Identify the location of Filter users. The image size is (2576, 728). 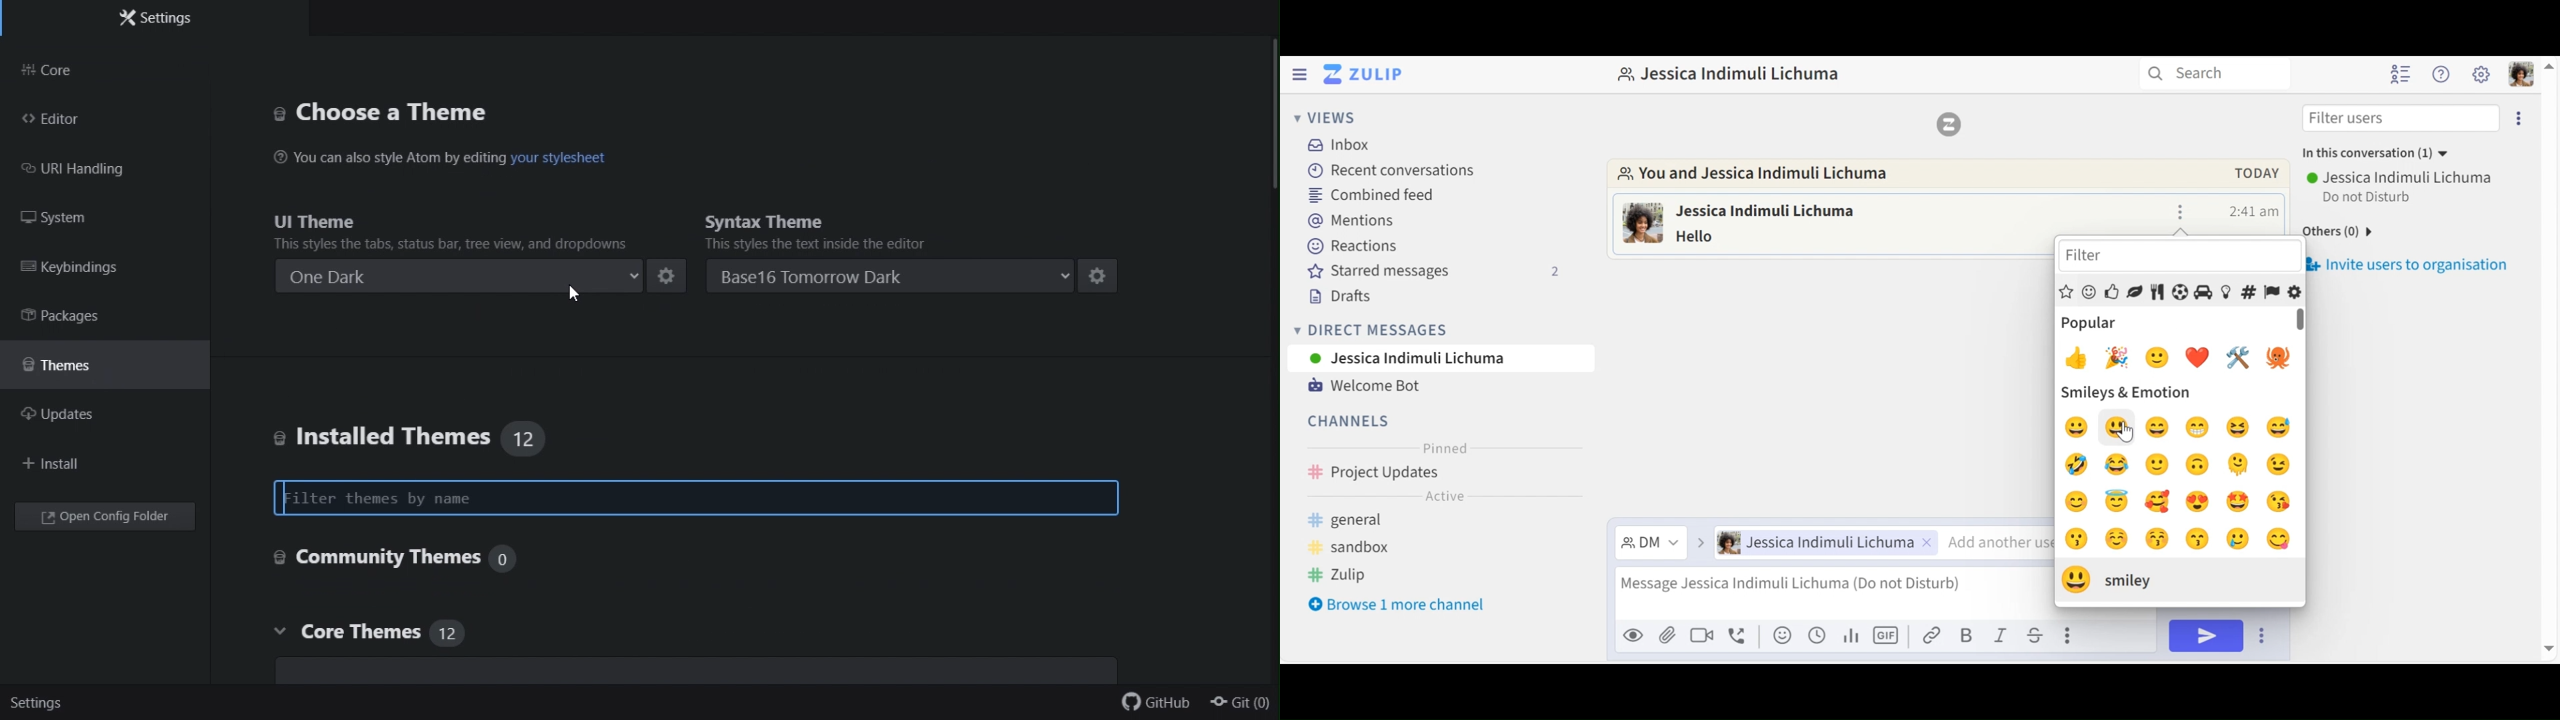
(2401, 117).